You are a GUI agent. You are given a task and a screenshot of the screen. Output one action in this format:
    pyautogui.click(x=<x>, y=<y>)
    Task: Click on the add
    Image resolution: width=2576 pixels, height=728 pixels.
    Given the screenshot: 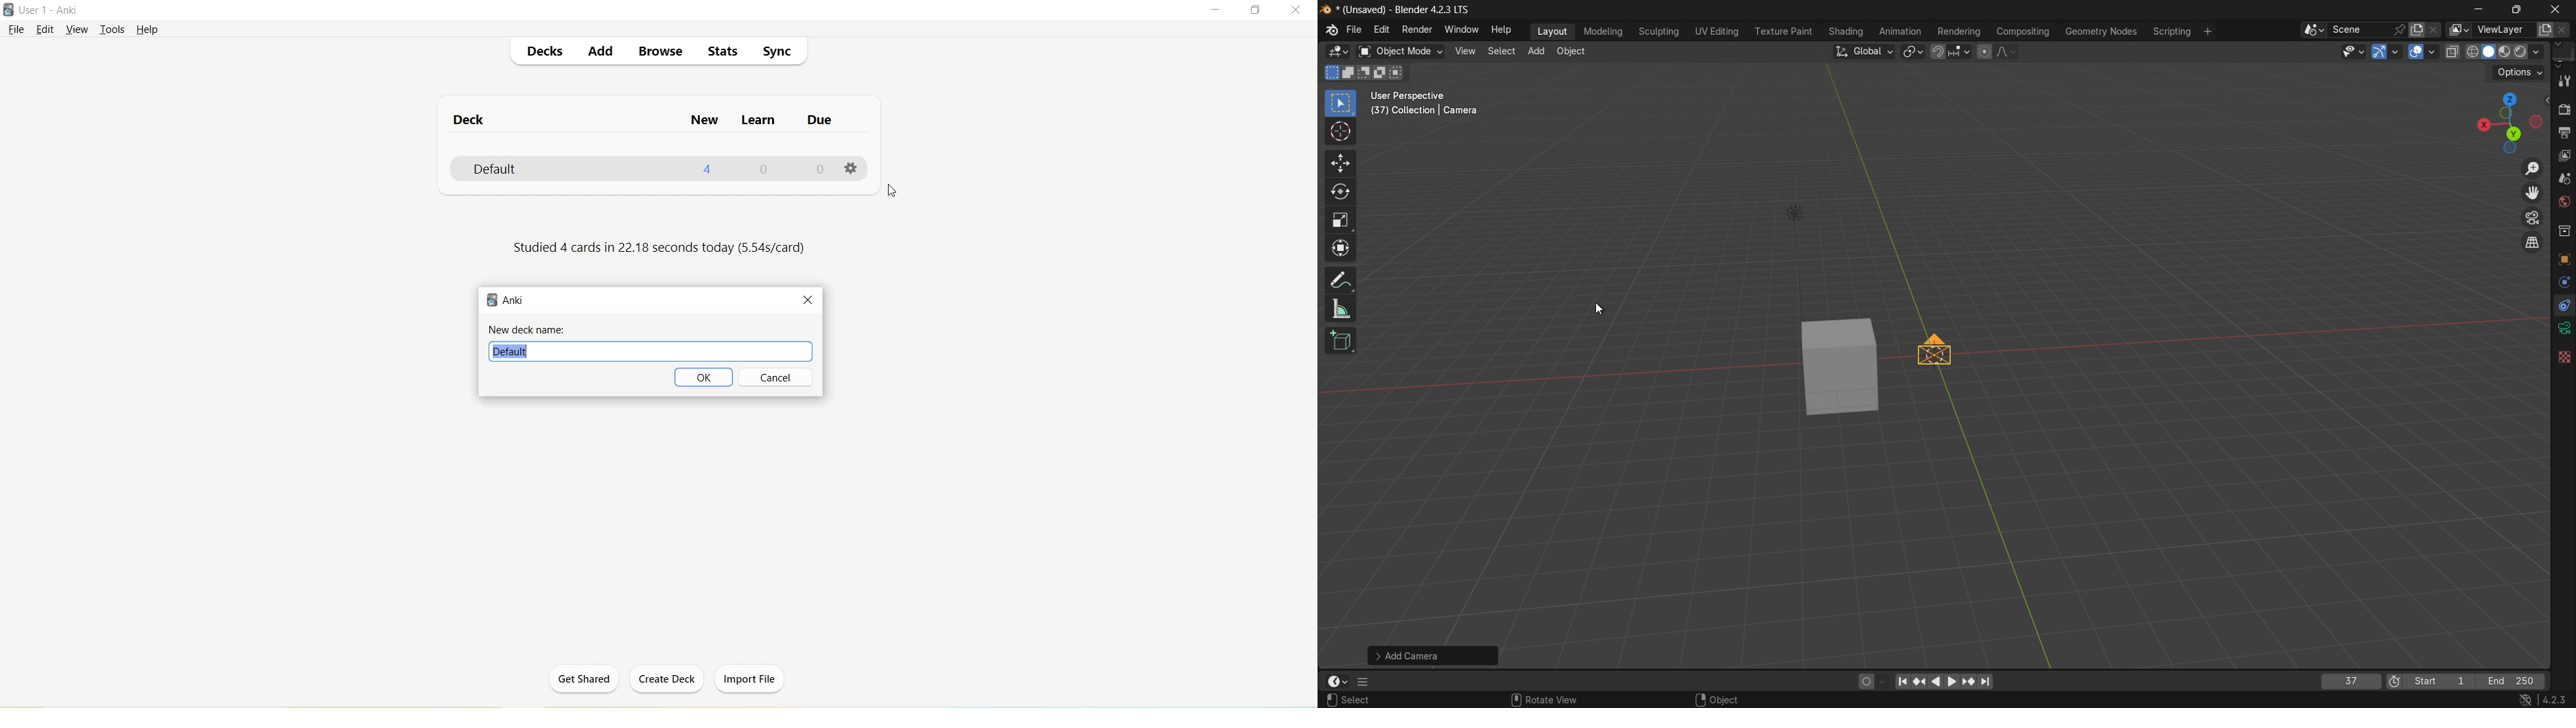 What is the action you would take?
    pyautogui.click(x=1535, y=52)
    